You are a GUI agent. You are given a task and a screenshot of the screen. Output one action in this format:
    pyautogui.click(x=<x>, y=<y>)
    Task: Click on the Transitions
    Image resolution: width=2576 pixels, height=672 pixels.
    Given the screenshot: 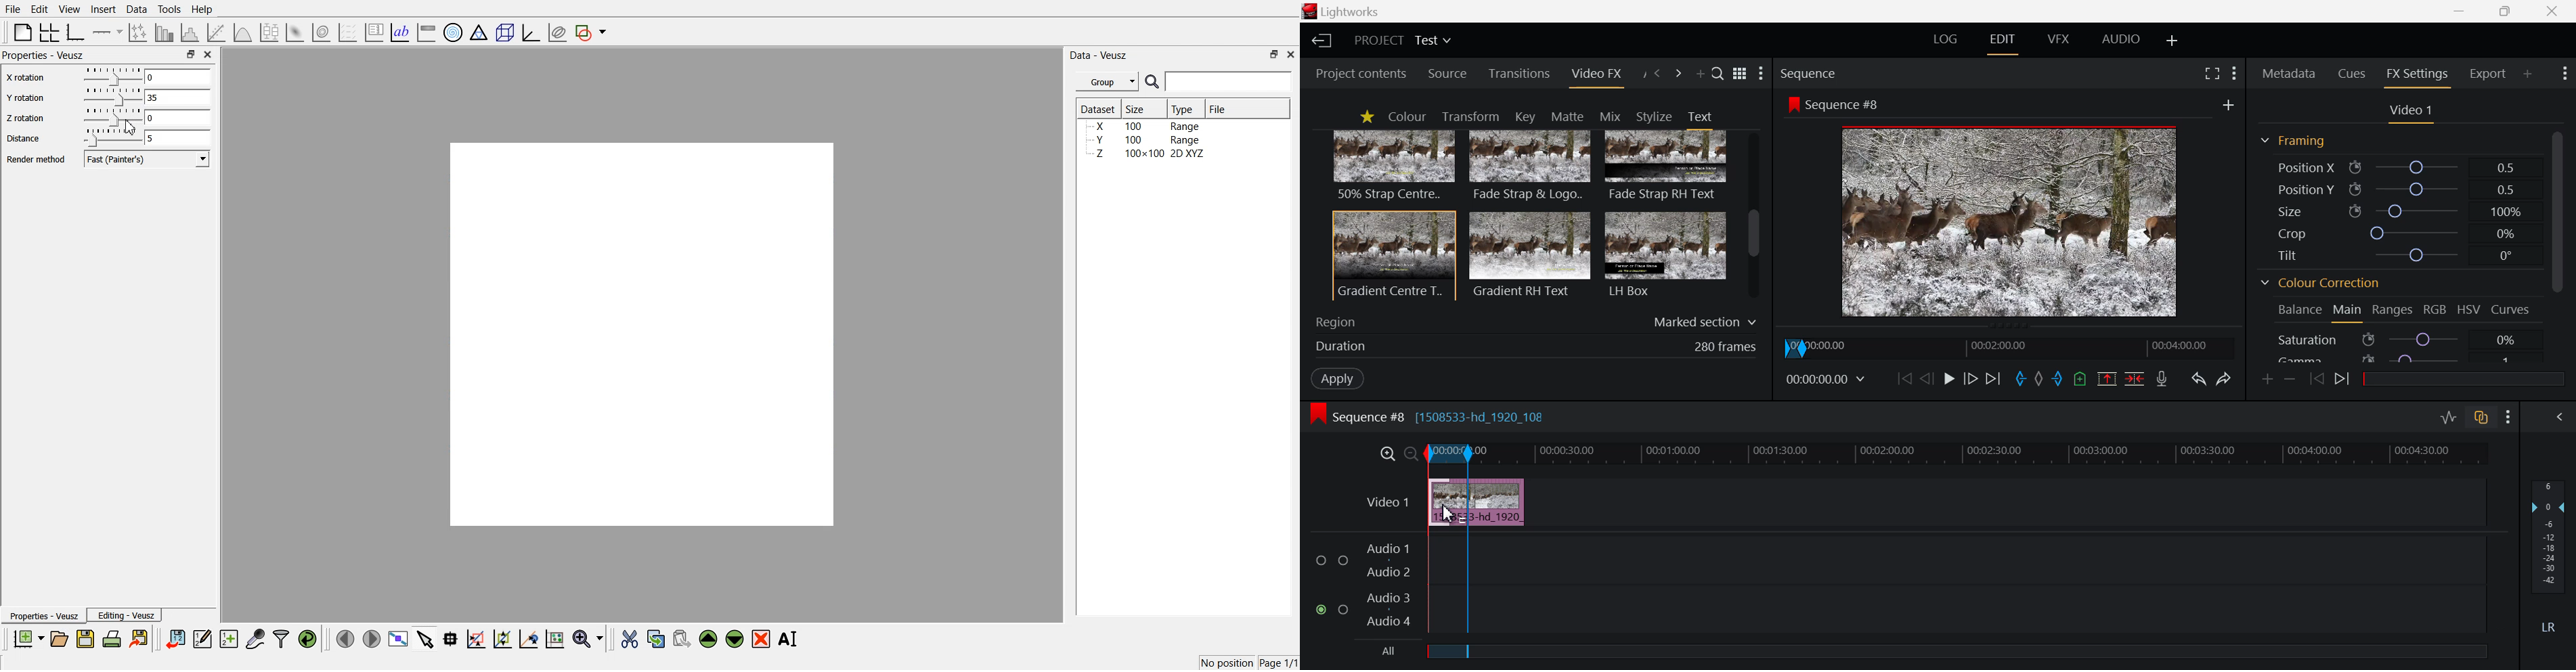 What is the action you would take?
    pyautogui.click(x=1520, y=74)
    